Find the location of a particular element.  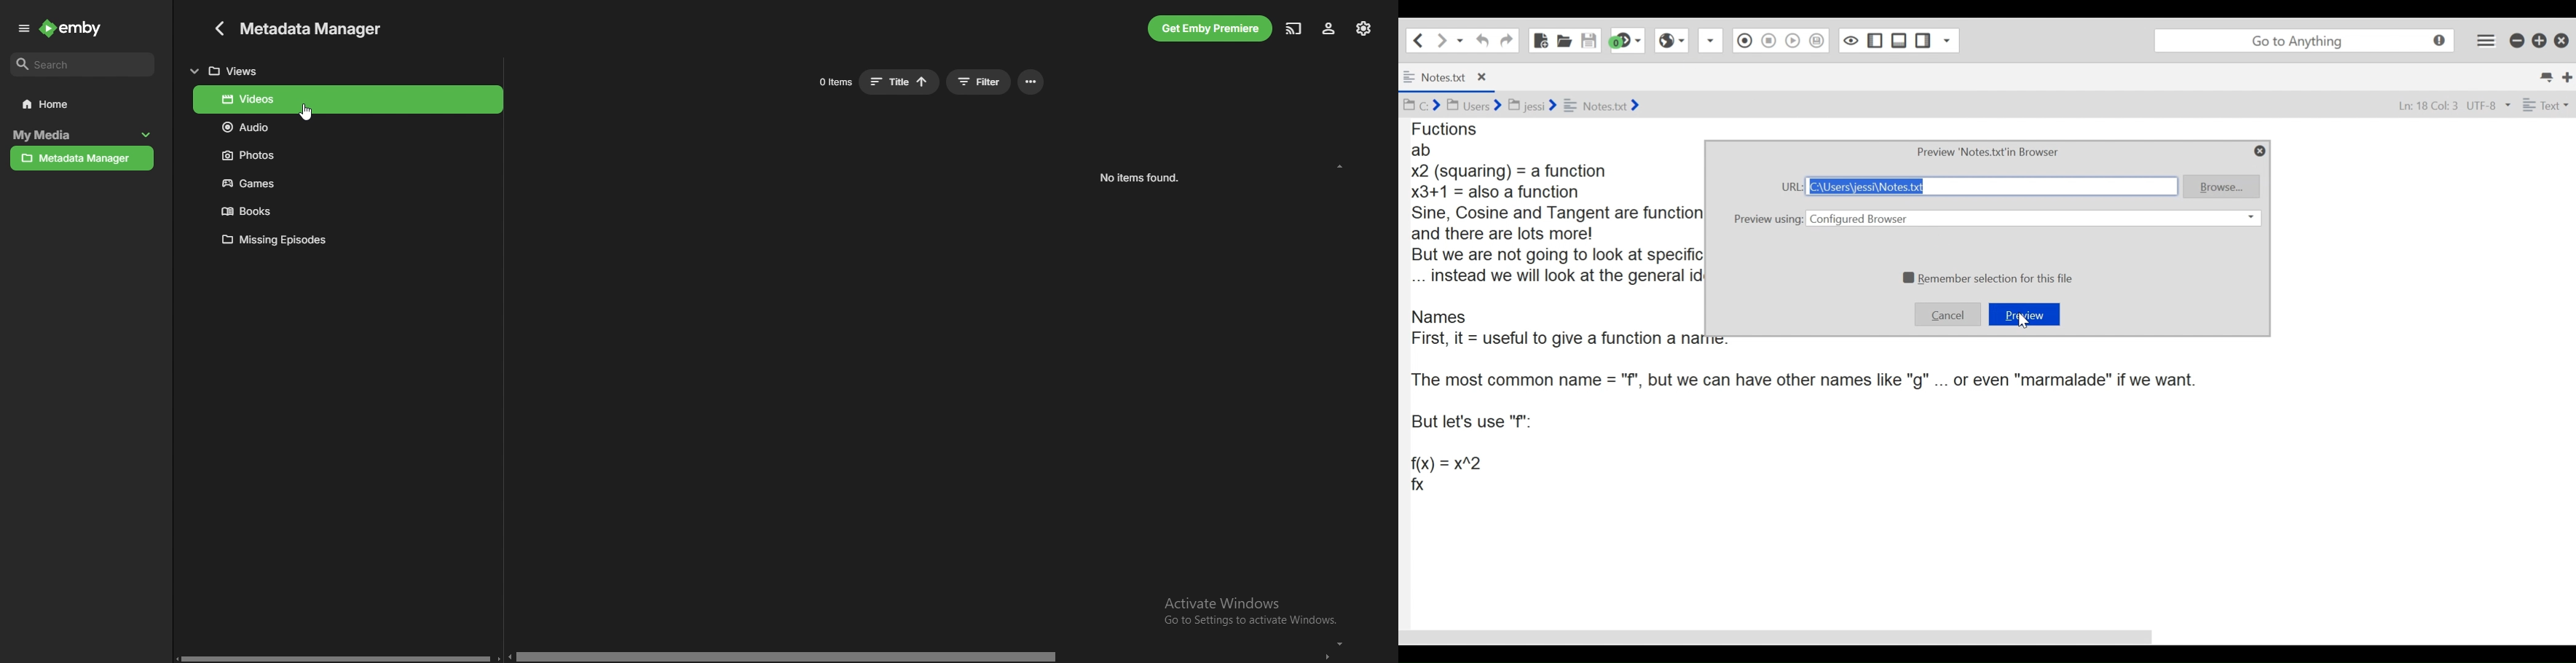

show specific sidebar/tab is located at coordinates (1712, 41).